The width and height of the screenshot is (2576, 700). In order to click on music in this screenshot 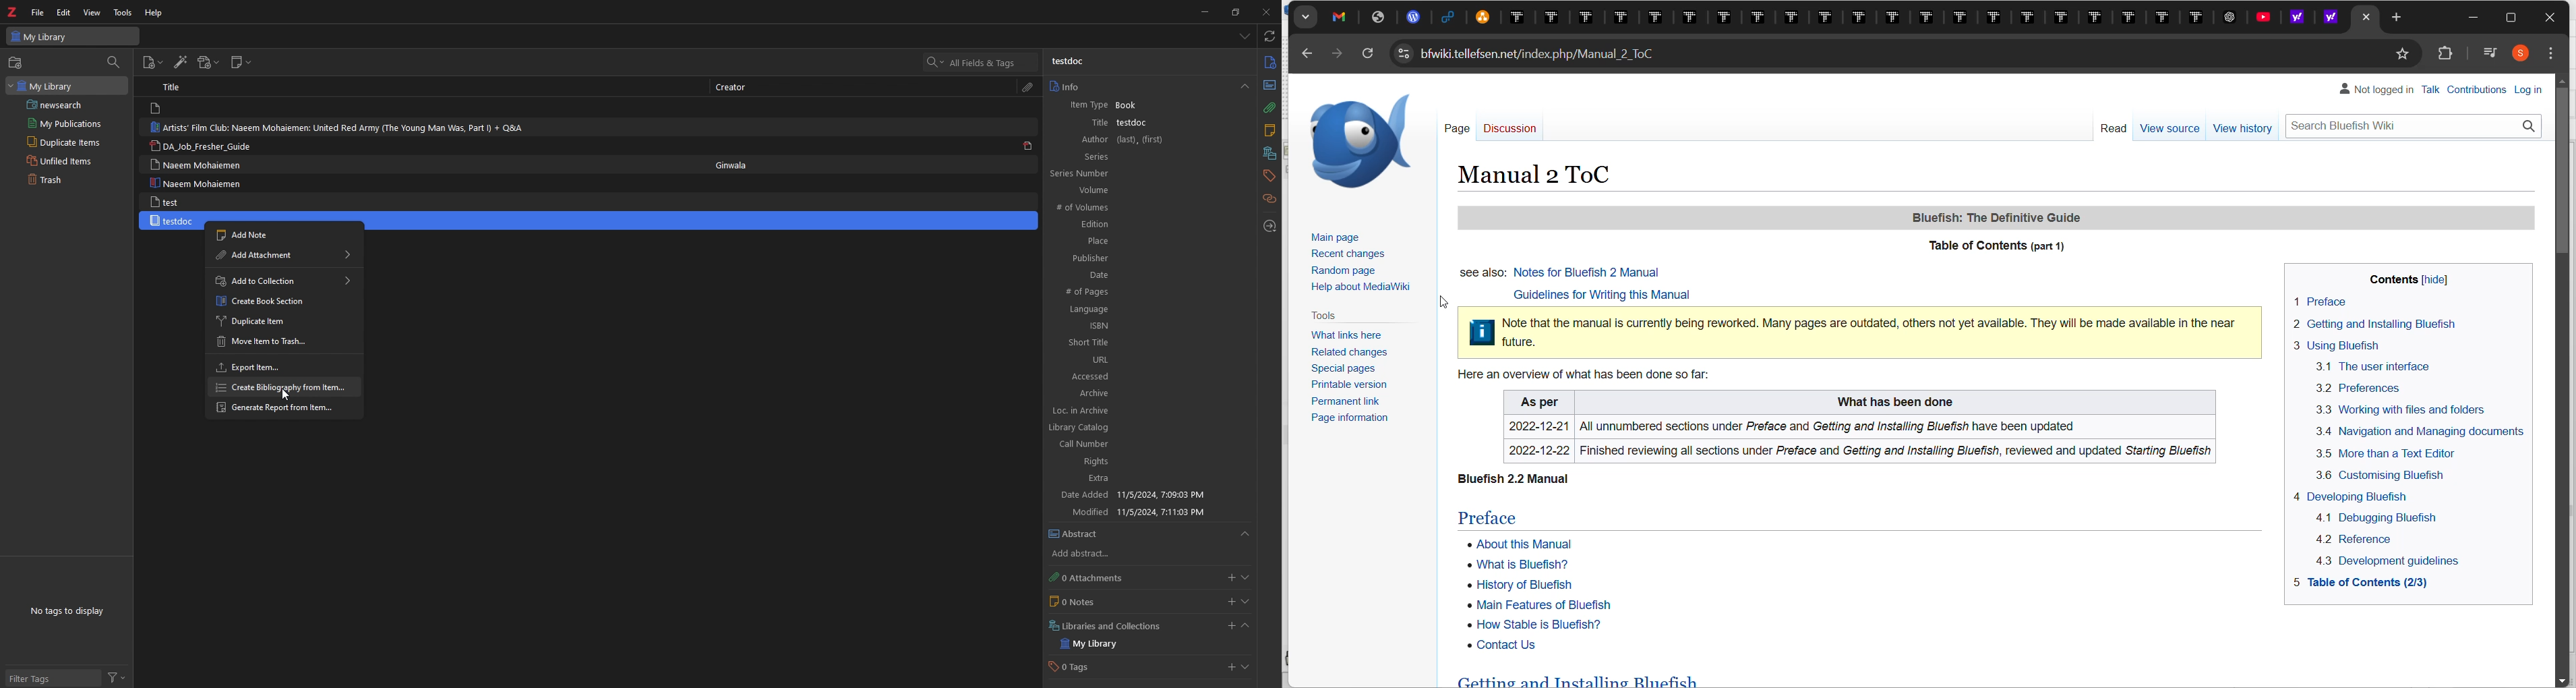, I will do `click(2491, 54)`.